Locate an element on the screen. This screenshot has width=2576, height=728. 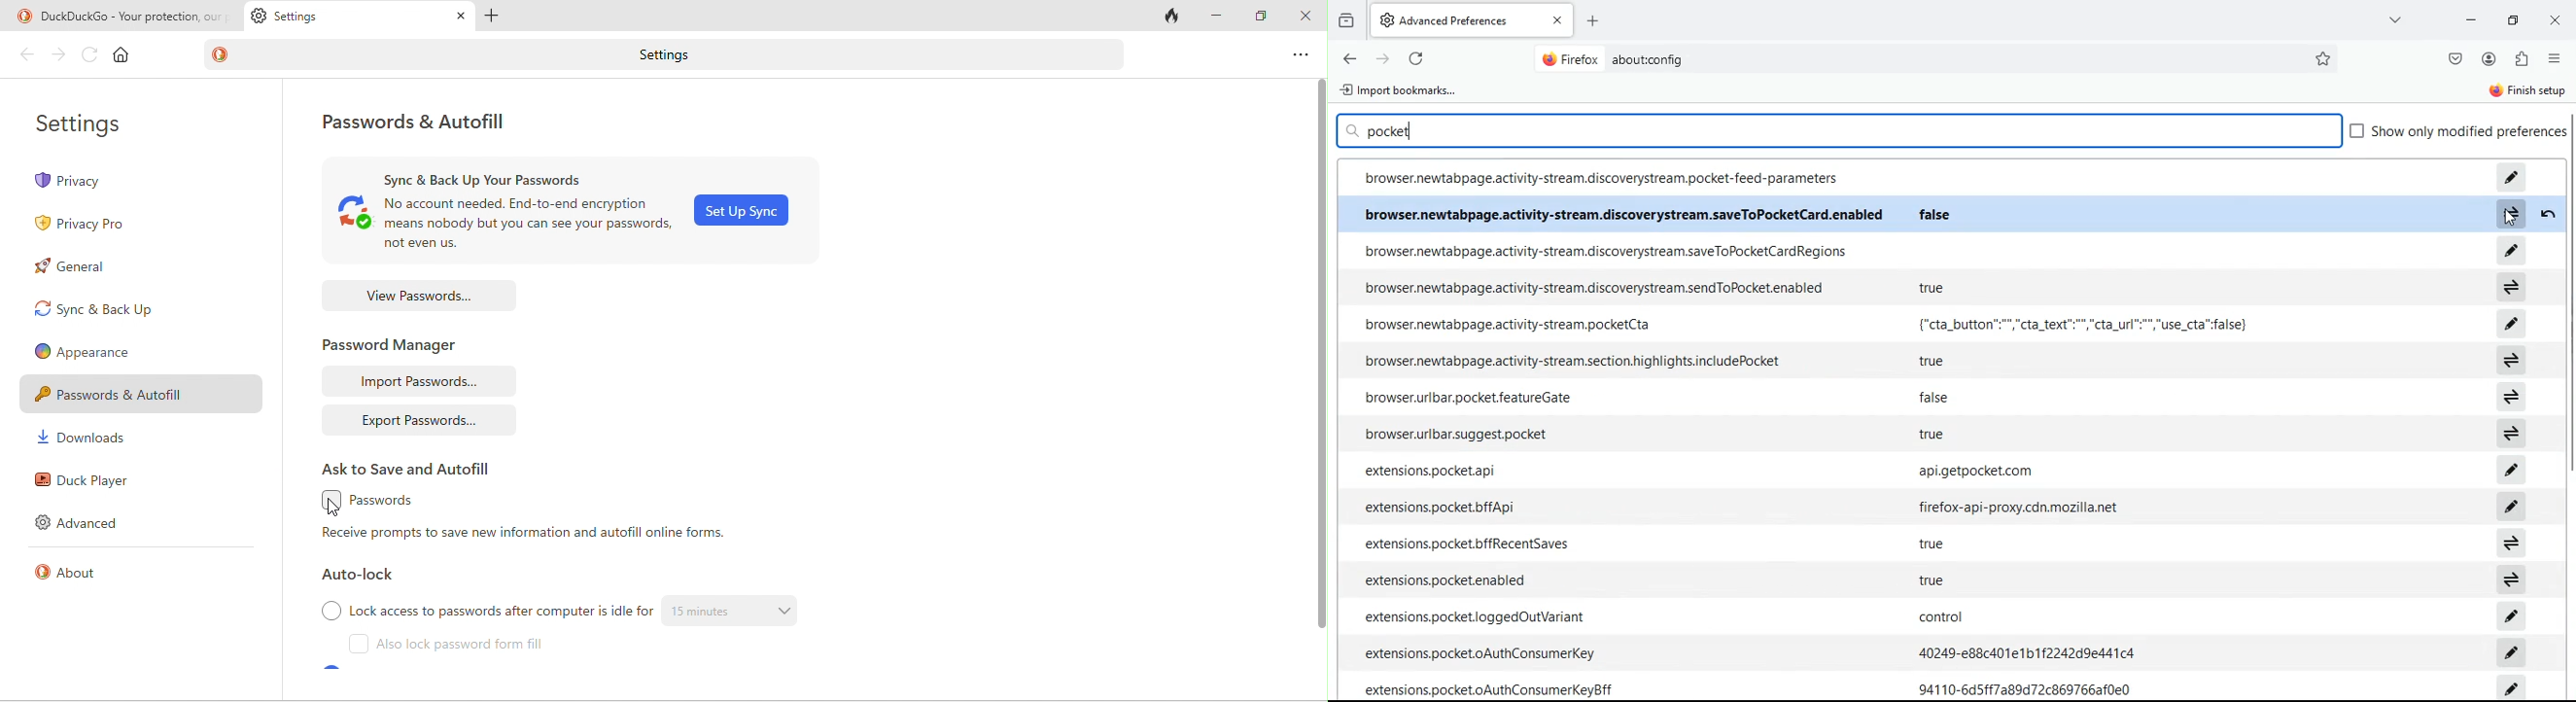
{"cta_button™"","cta_text":"","cta_url":"","use_cta"false} is located at coordinates (2080, 324).